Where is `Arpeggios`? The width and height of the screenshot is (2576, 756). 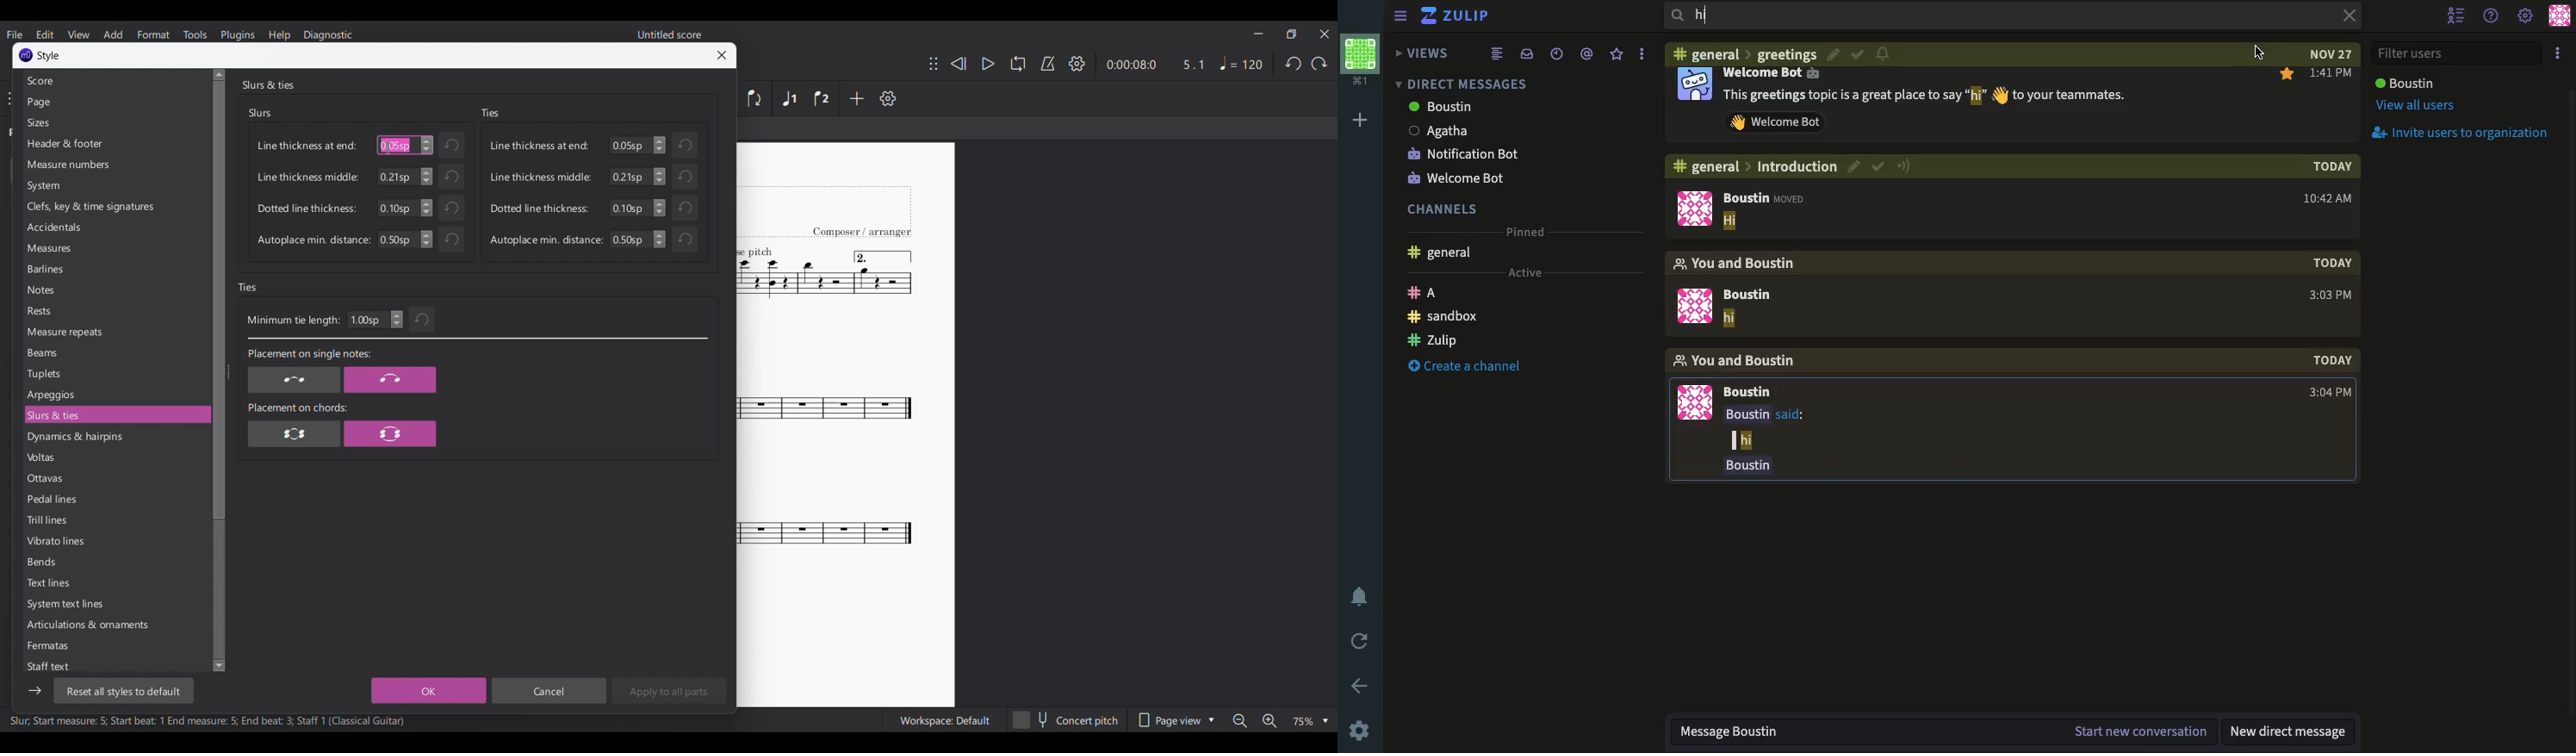 Arpeggios is located at coordinates (115, 395).